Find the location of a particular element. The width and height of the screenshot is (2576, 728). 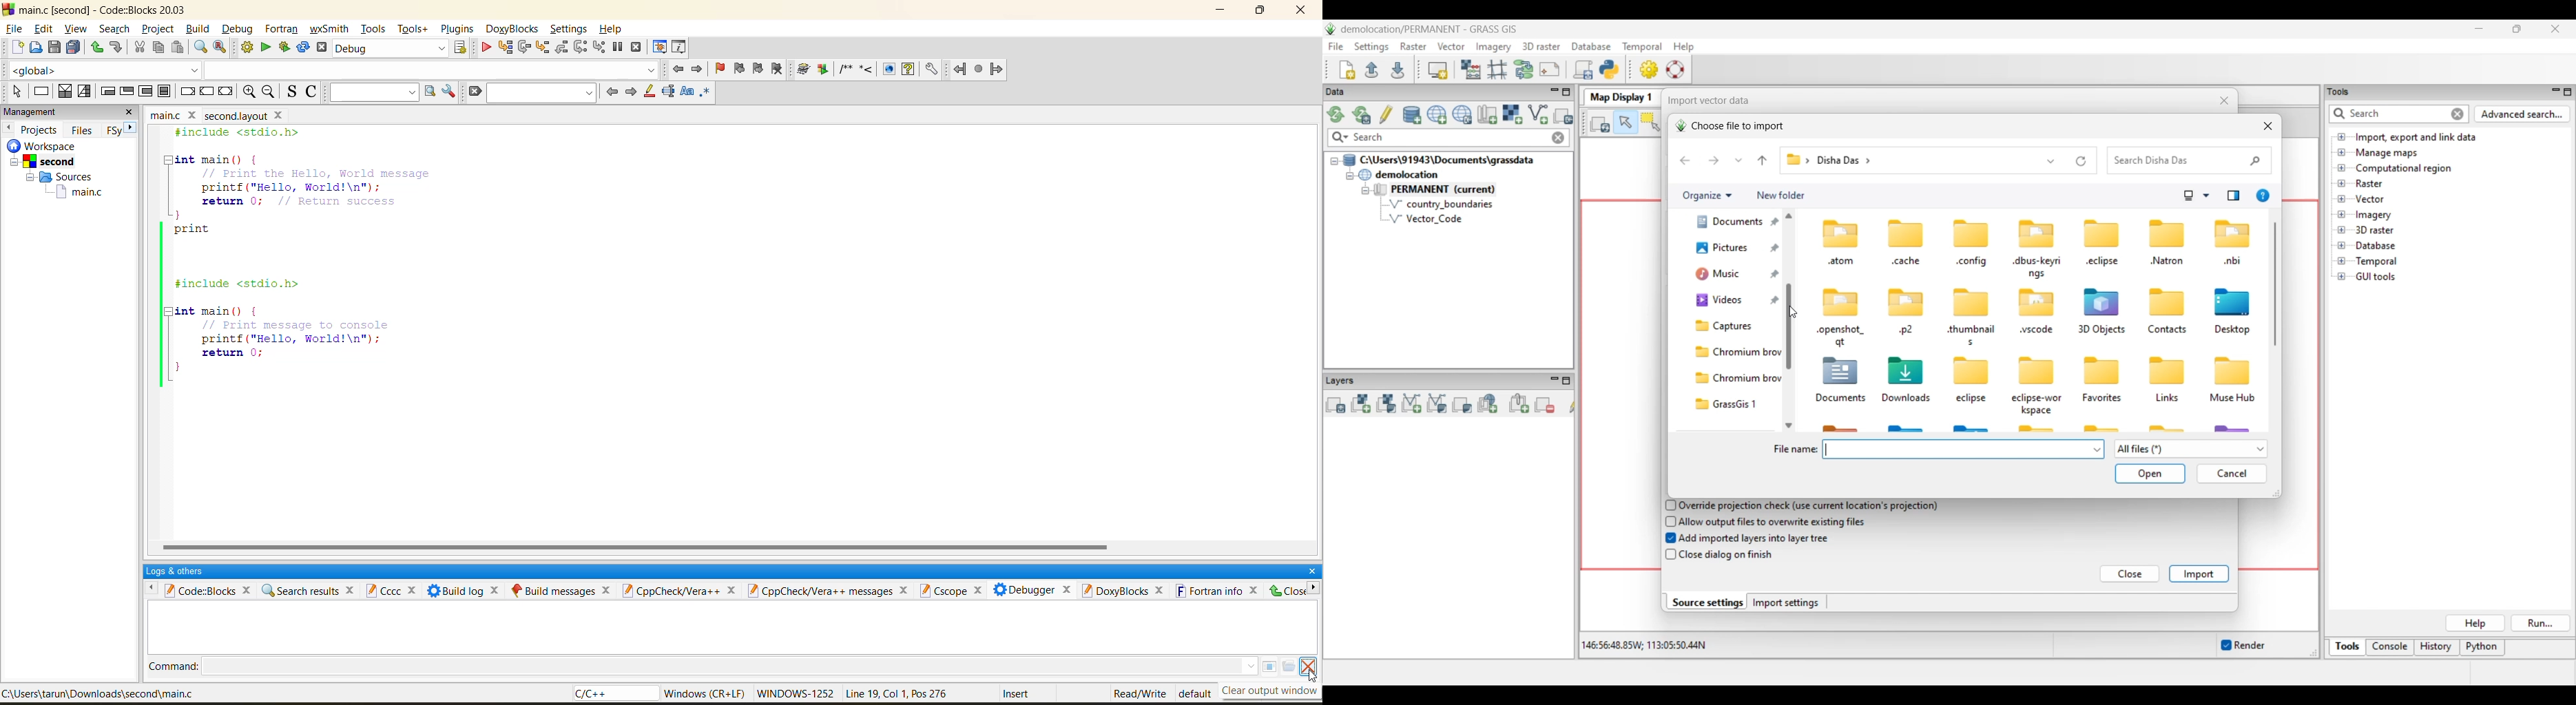

return instruction is located at coordinates (225, 92).